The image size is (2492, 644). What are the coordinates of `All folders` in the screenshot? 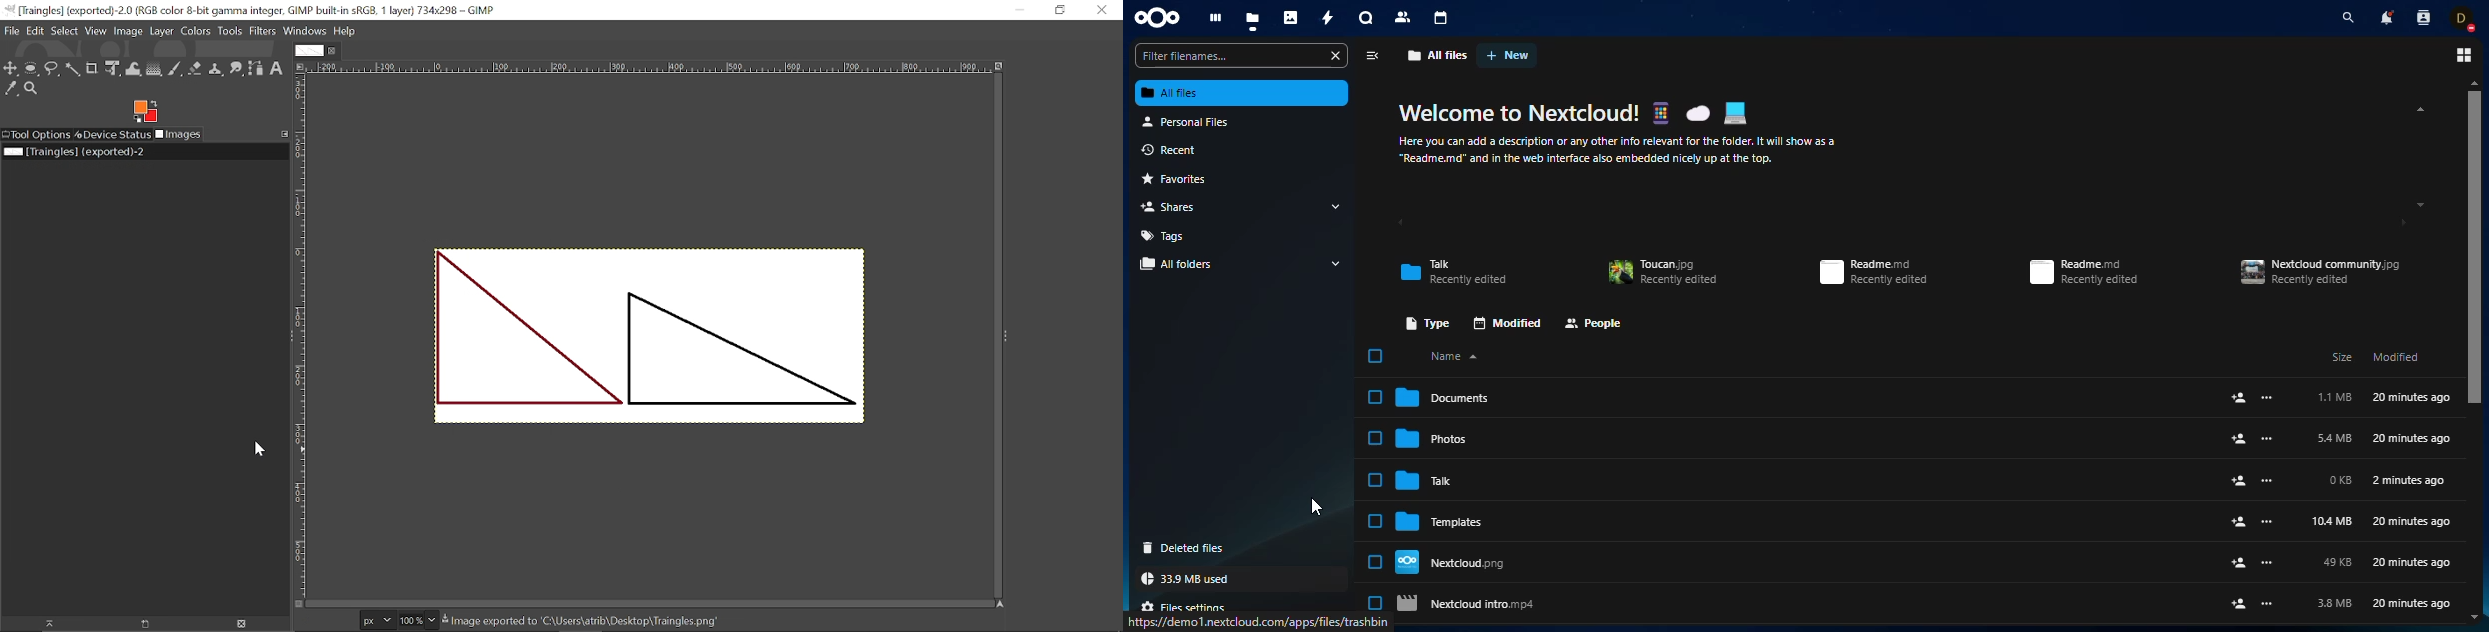 It's located at (1177, 266).